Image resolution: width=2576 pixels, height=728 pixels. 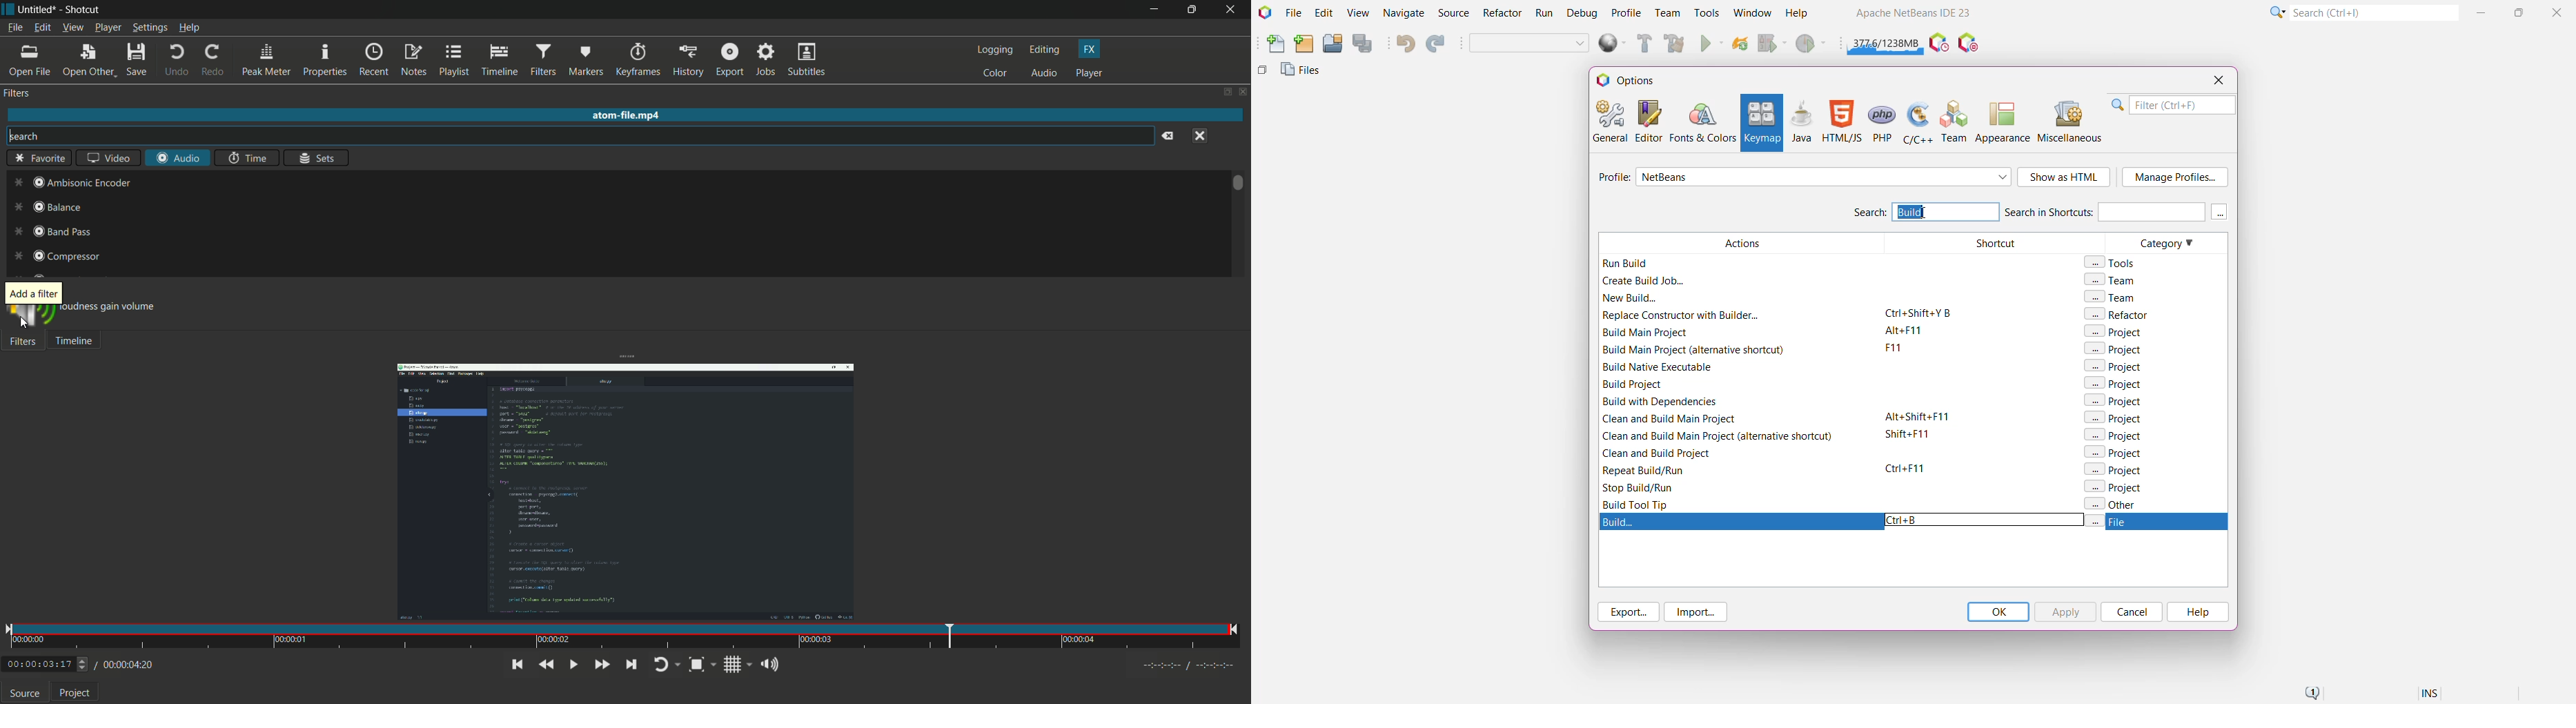 What do you see at coordinates (107, 310) in the screenshot?
I see `Loudness gain Volume` at bounding box center [107, 310].